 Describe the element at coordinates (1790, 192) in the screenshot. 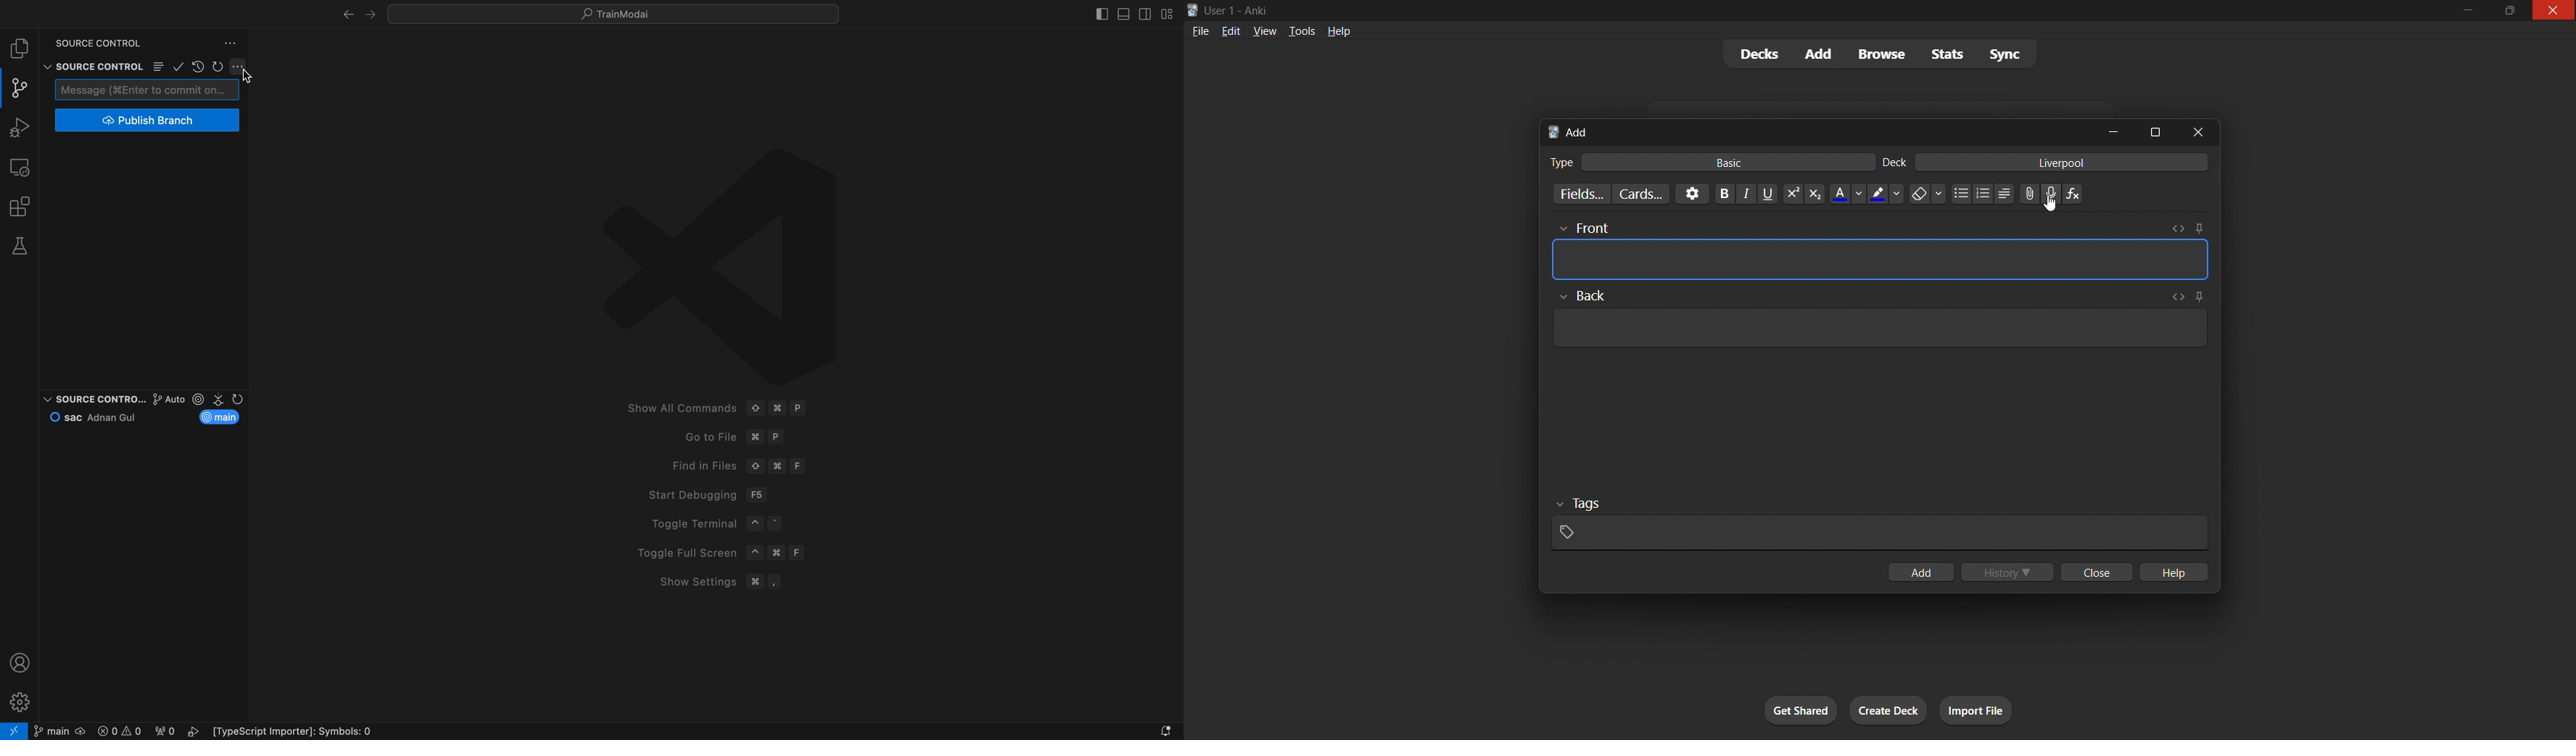

I see `superscript` at that location.